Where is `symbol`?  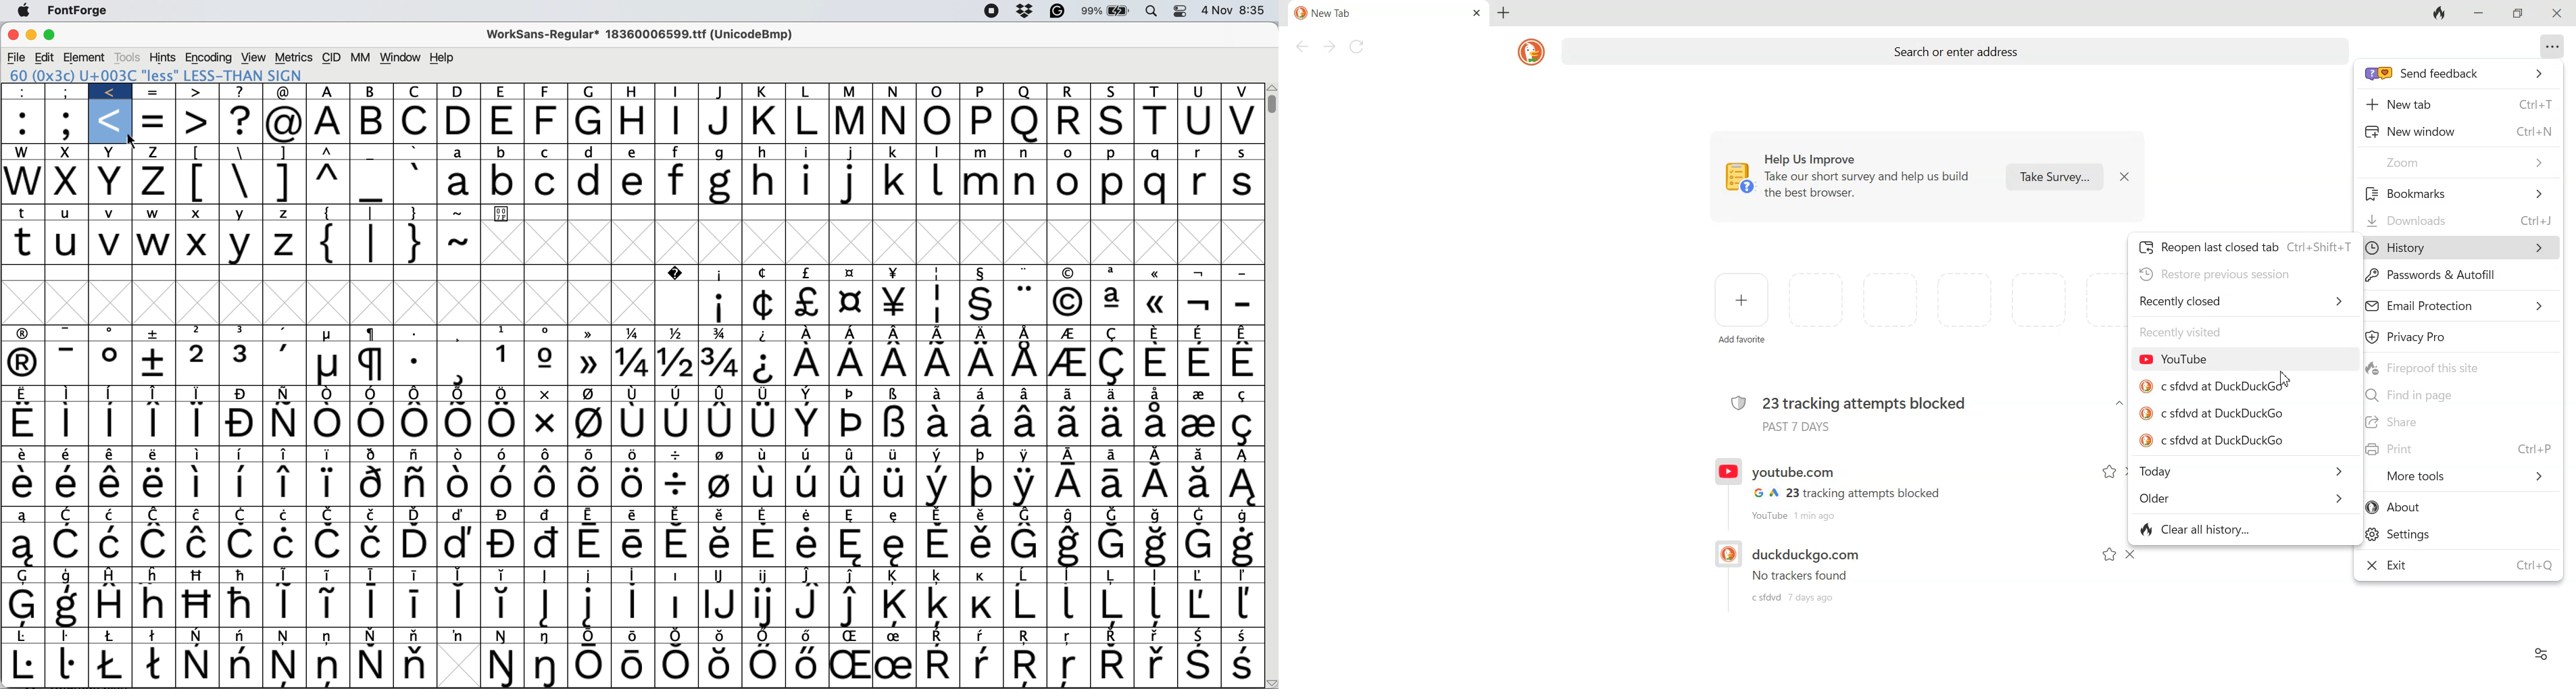 symbol is located at coordinates (286, 575).